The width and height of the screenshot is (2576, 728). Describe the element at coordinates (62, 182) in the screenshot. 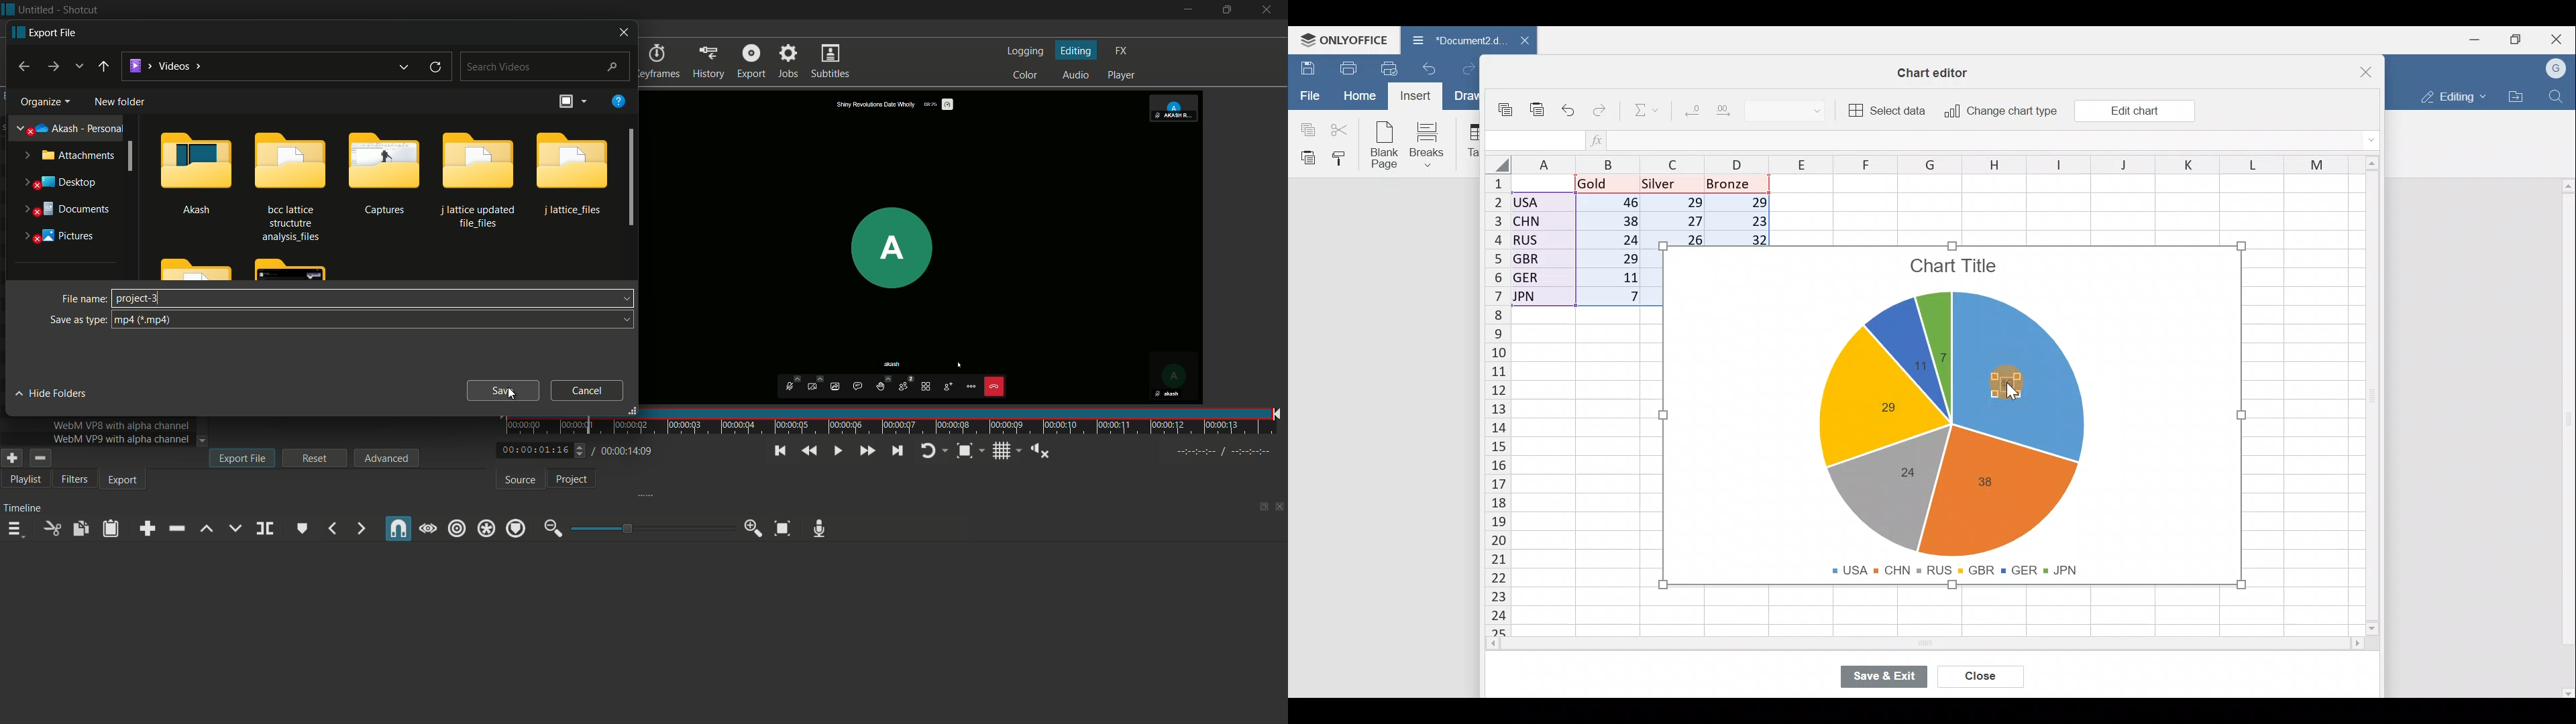

I see `desktop` at that location.